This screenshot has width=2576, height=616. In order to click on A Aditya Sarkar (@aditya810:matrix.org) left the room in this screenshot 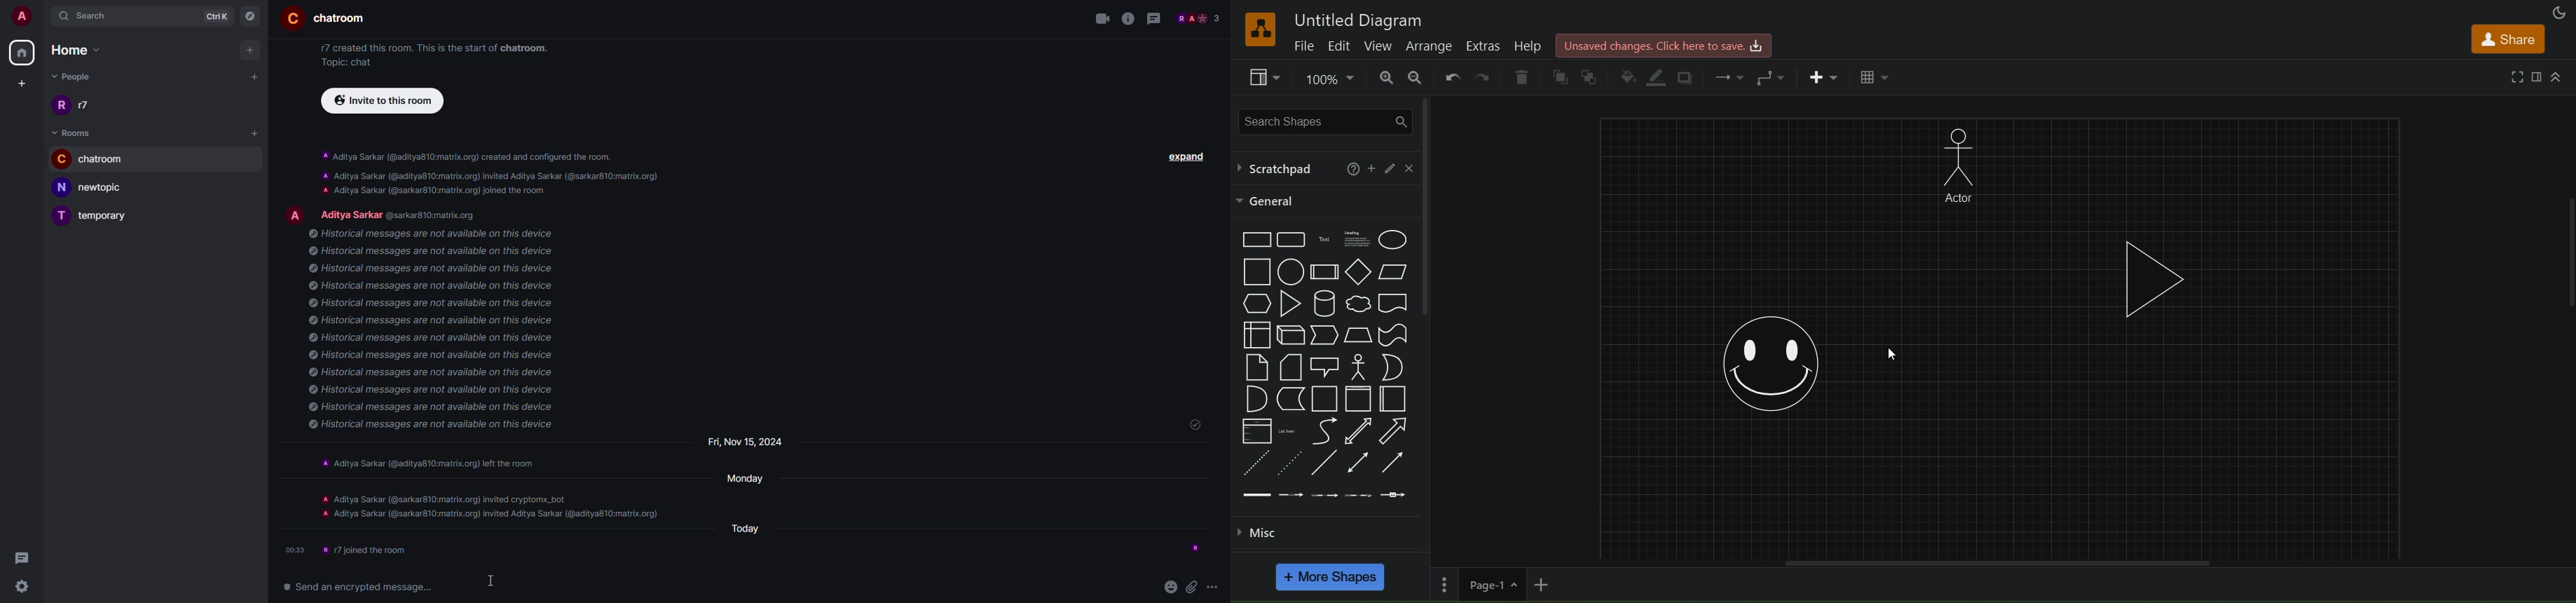, I will do `click(437, 462)`.